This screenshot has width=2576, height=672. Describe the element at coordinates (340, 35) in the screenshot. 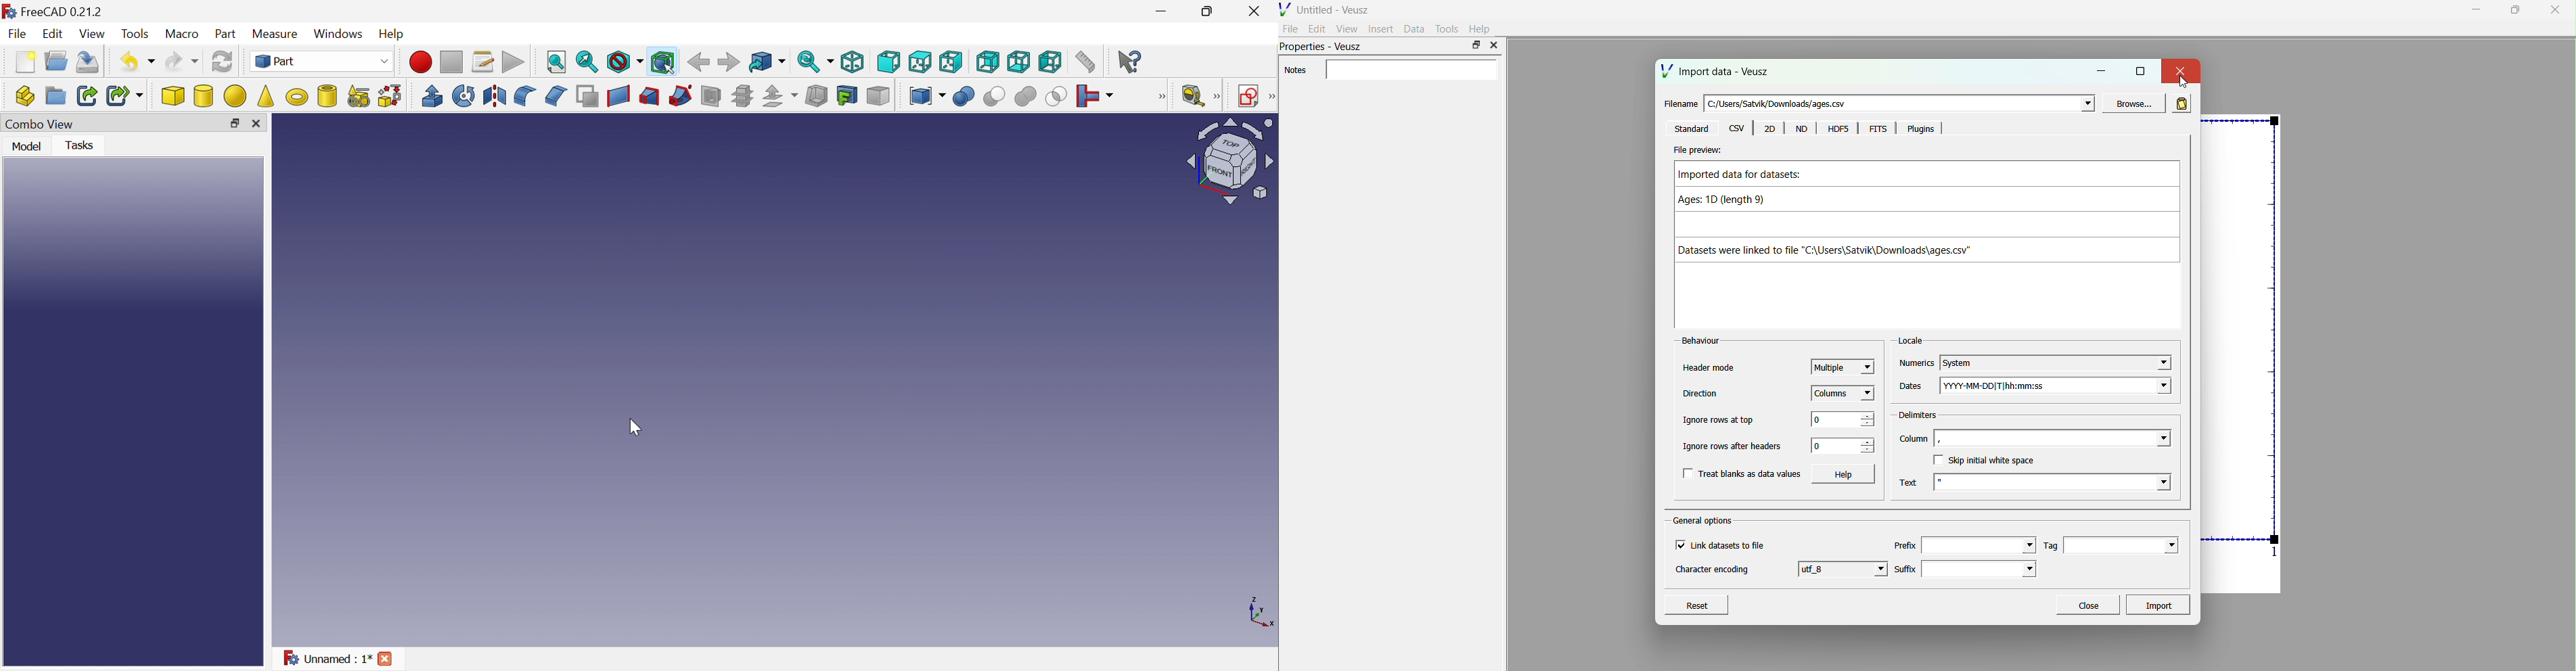

I see `Windows` at that location.